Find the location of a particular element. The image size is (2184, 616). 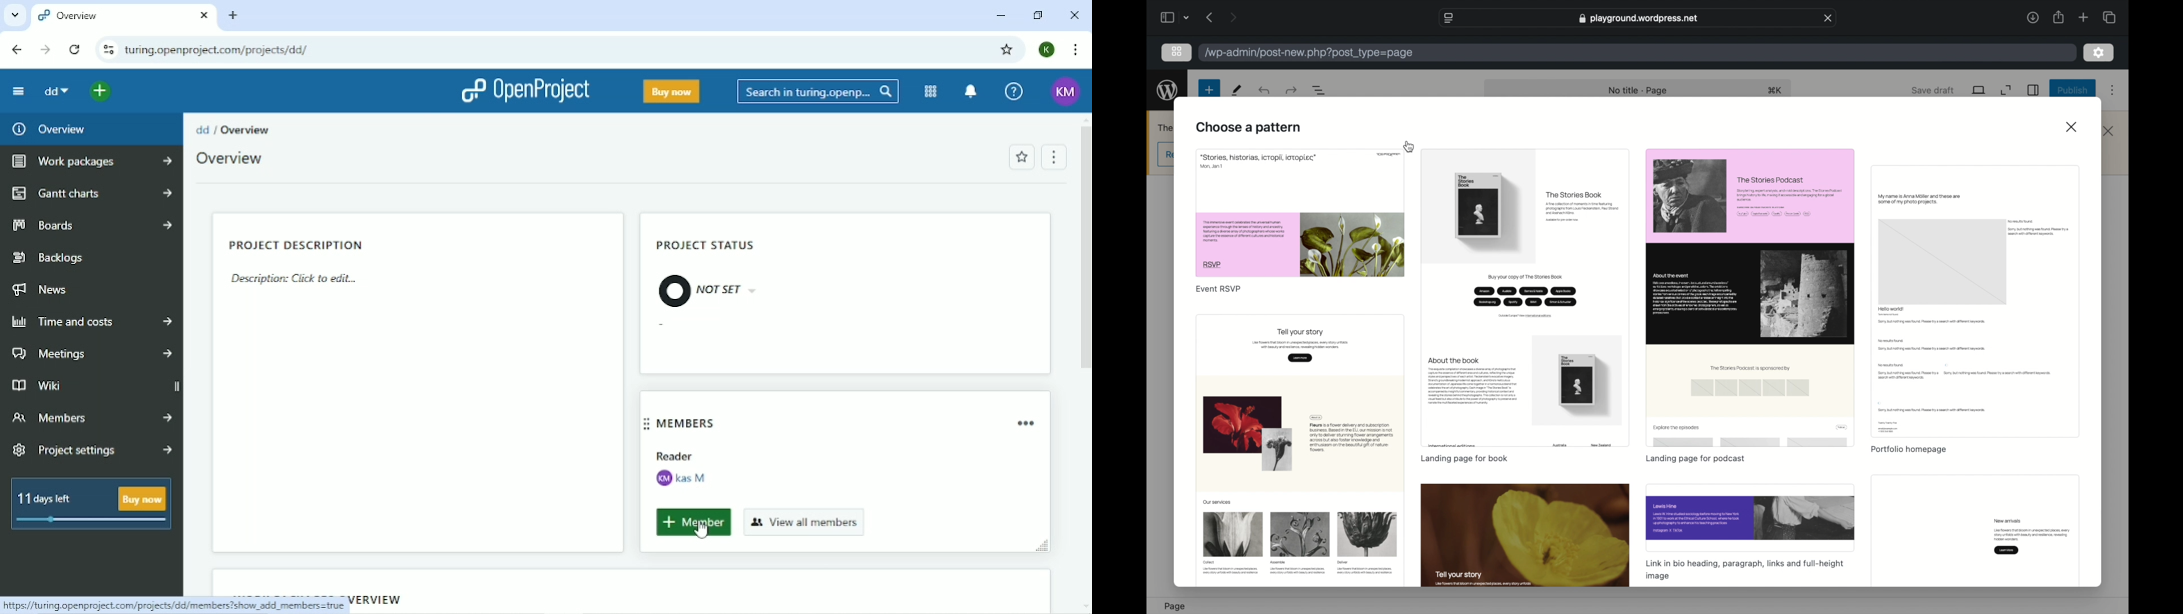

Kas M is located at coordinates (686, 478).